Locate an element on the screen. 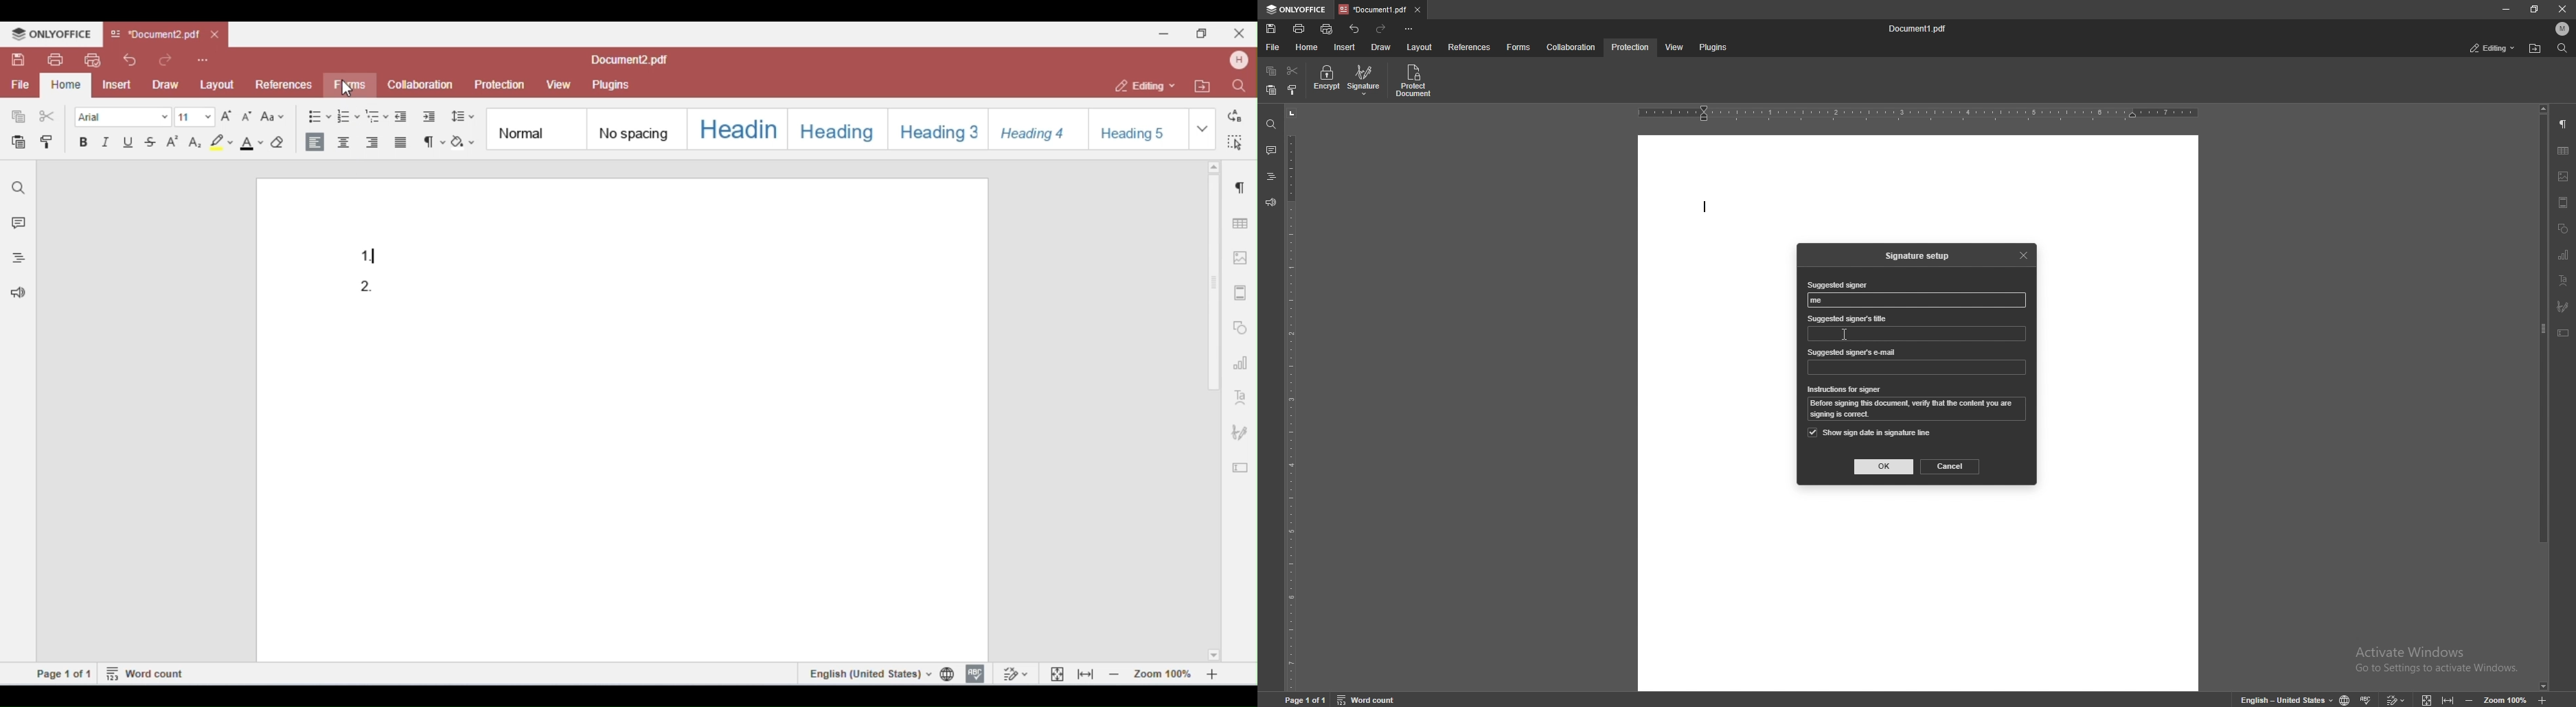 Image resolution: width=2576 pixels, height=728 pixels. suggested signer is located at coordinates (1821, 301).